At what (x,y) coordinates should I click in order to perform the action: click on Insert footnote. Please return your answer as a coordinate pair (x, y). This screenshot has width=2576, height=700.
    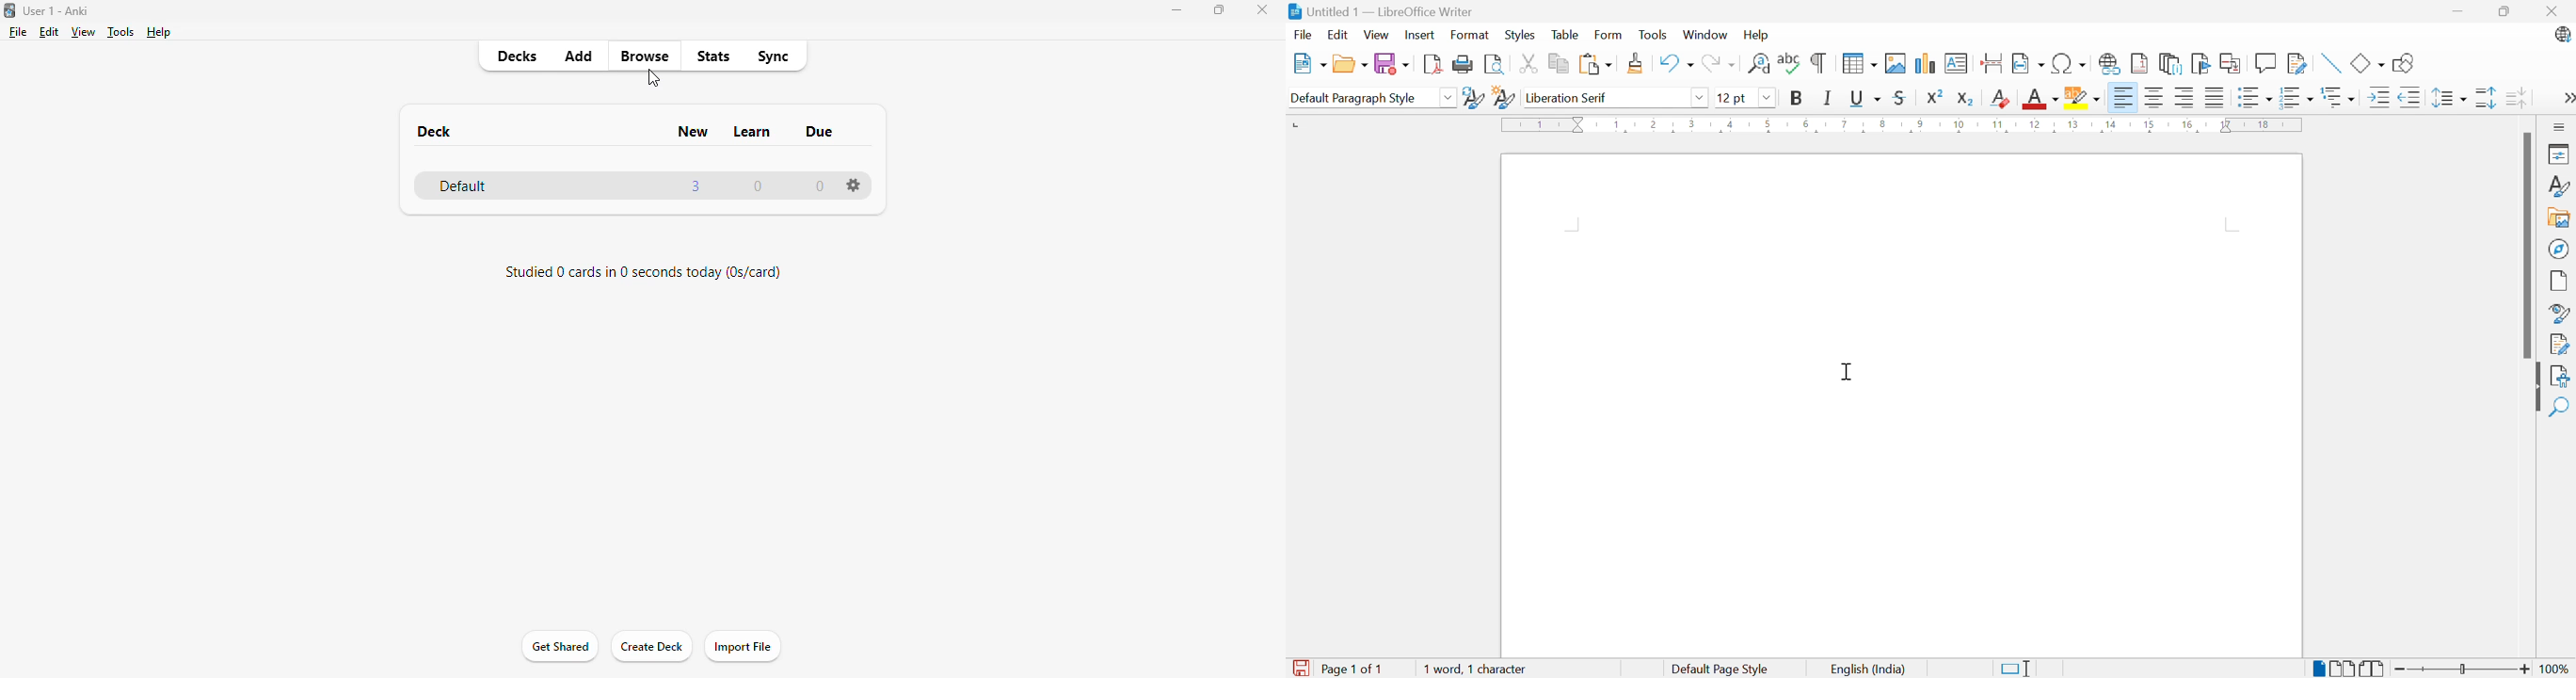
    Looking at the image, I should click on (2141, 63).